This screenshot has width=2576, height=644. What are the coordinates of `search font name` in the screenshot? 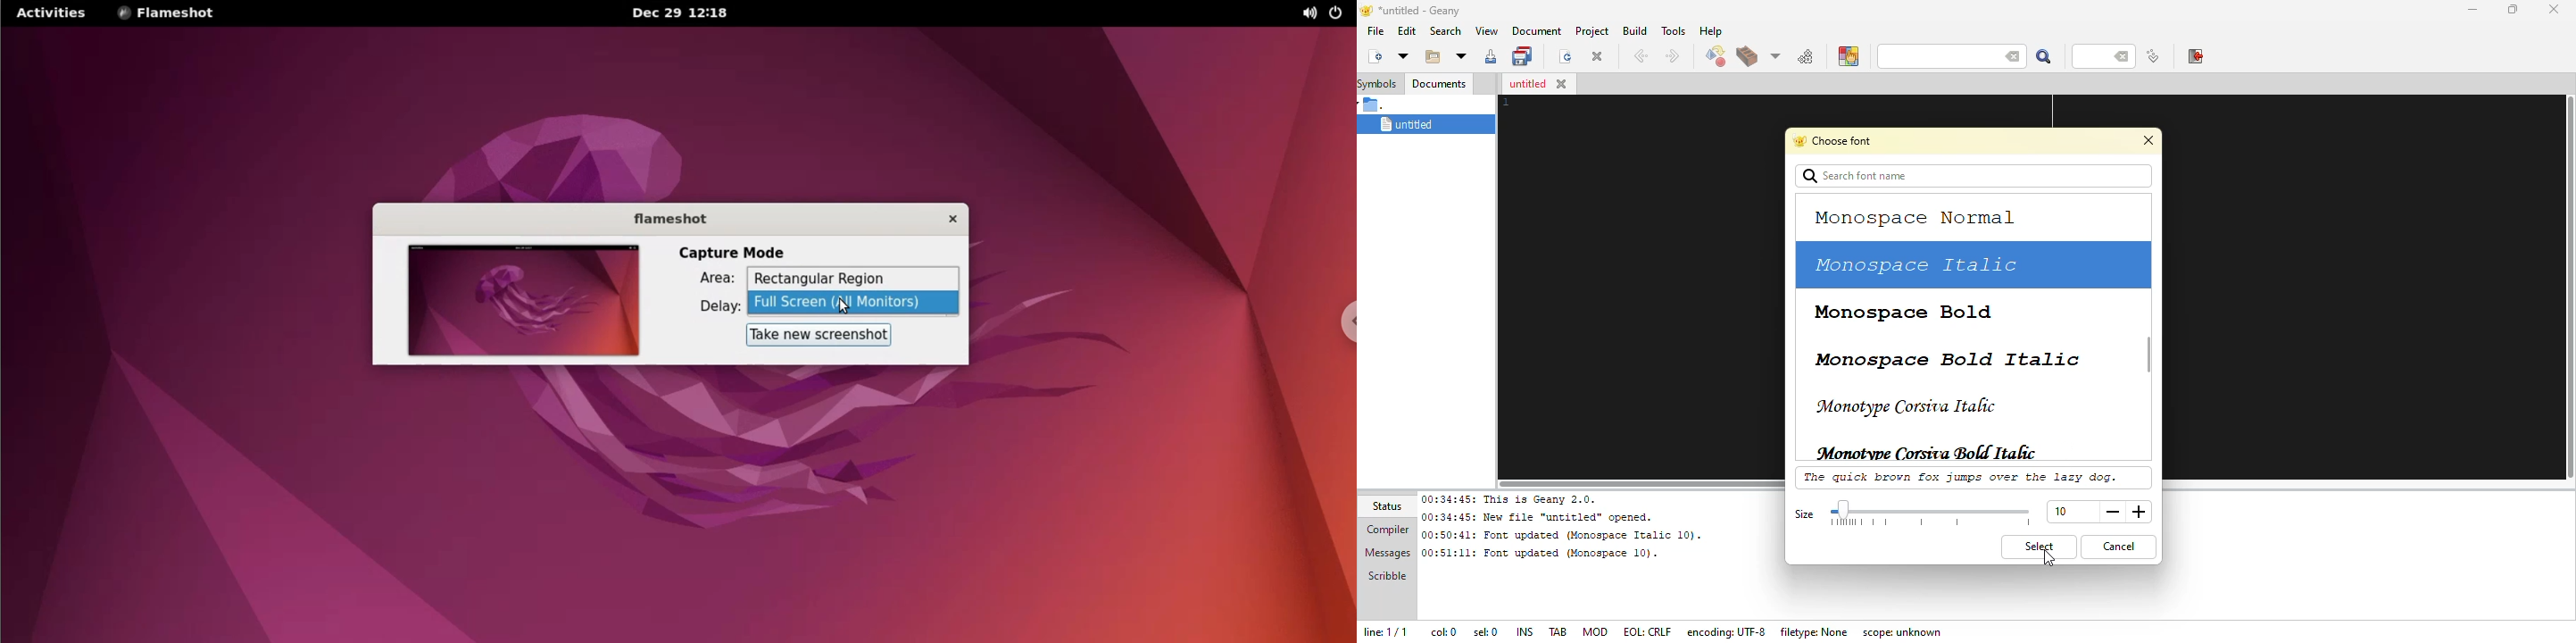 It's located at (1864, 178).